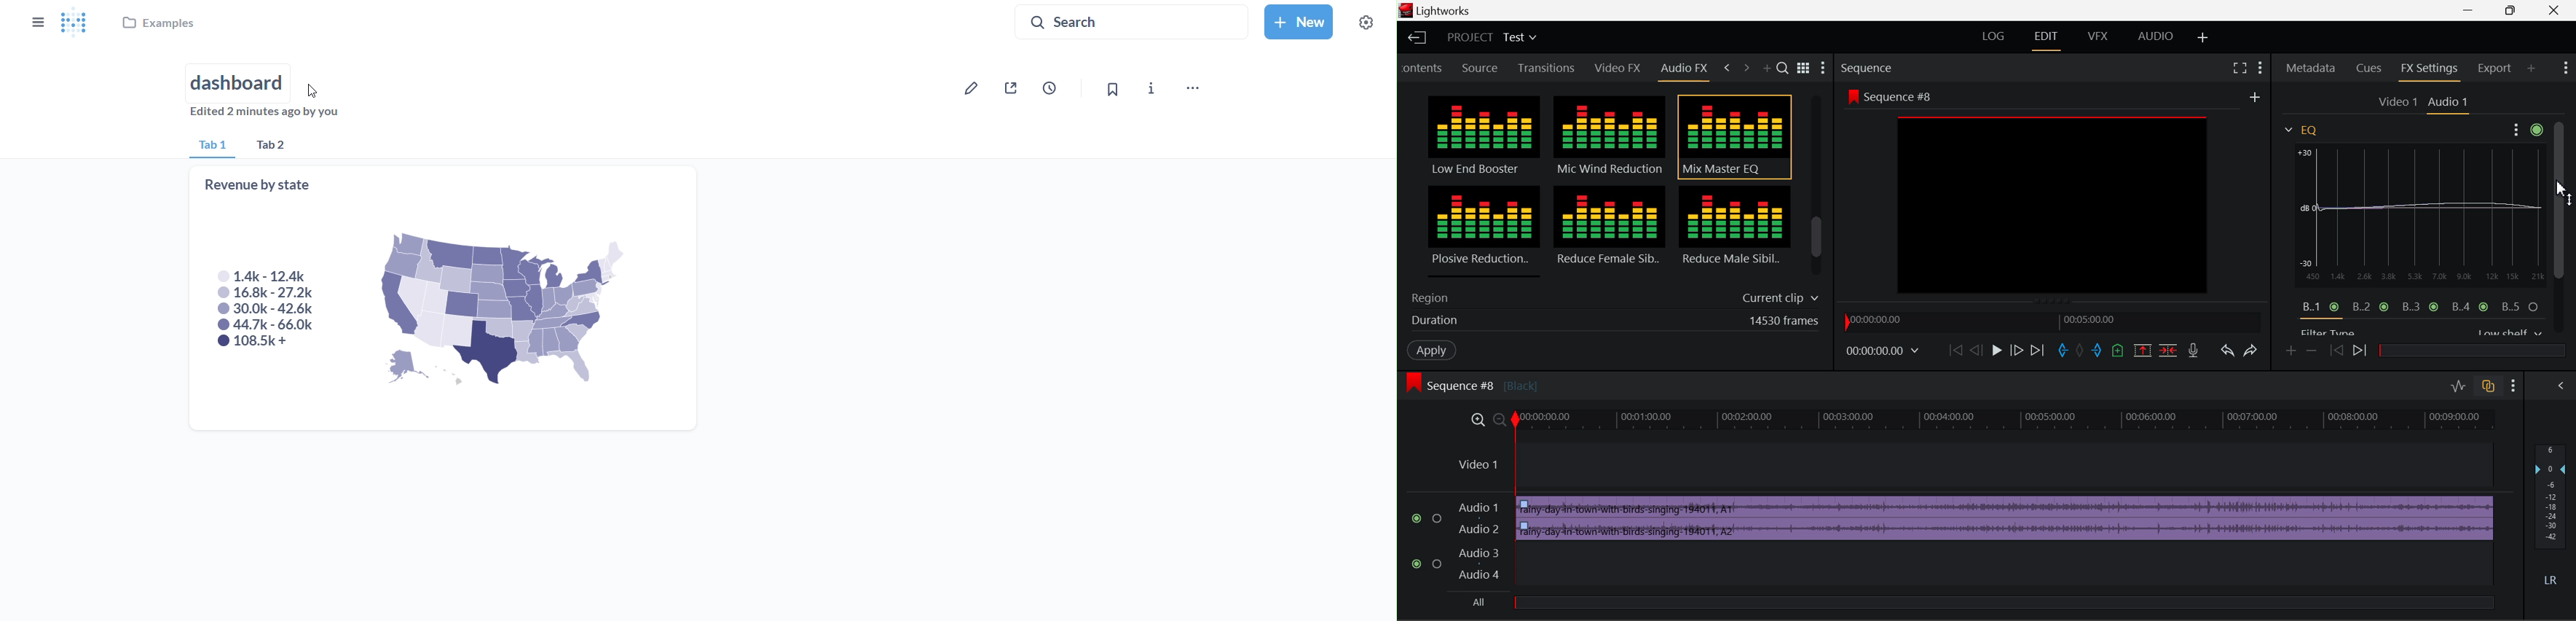 This screenshot has width=2576, height=644. What do you see at coordinates (444, 298) in the screenshot?
I see `revenue by state` at bounding box center [444, 298].